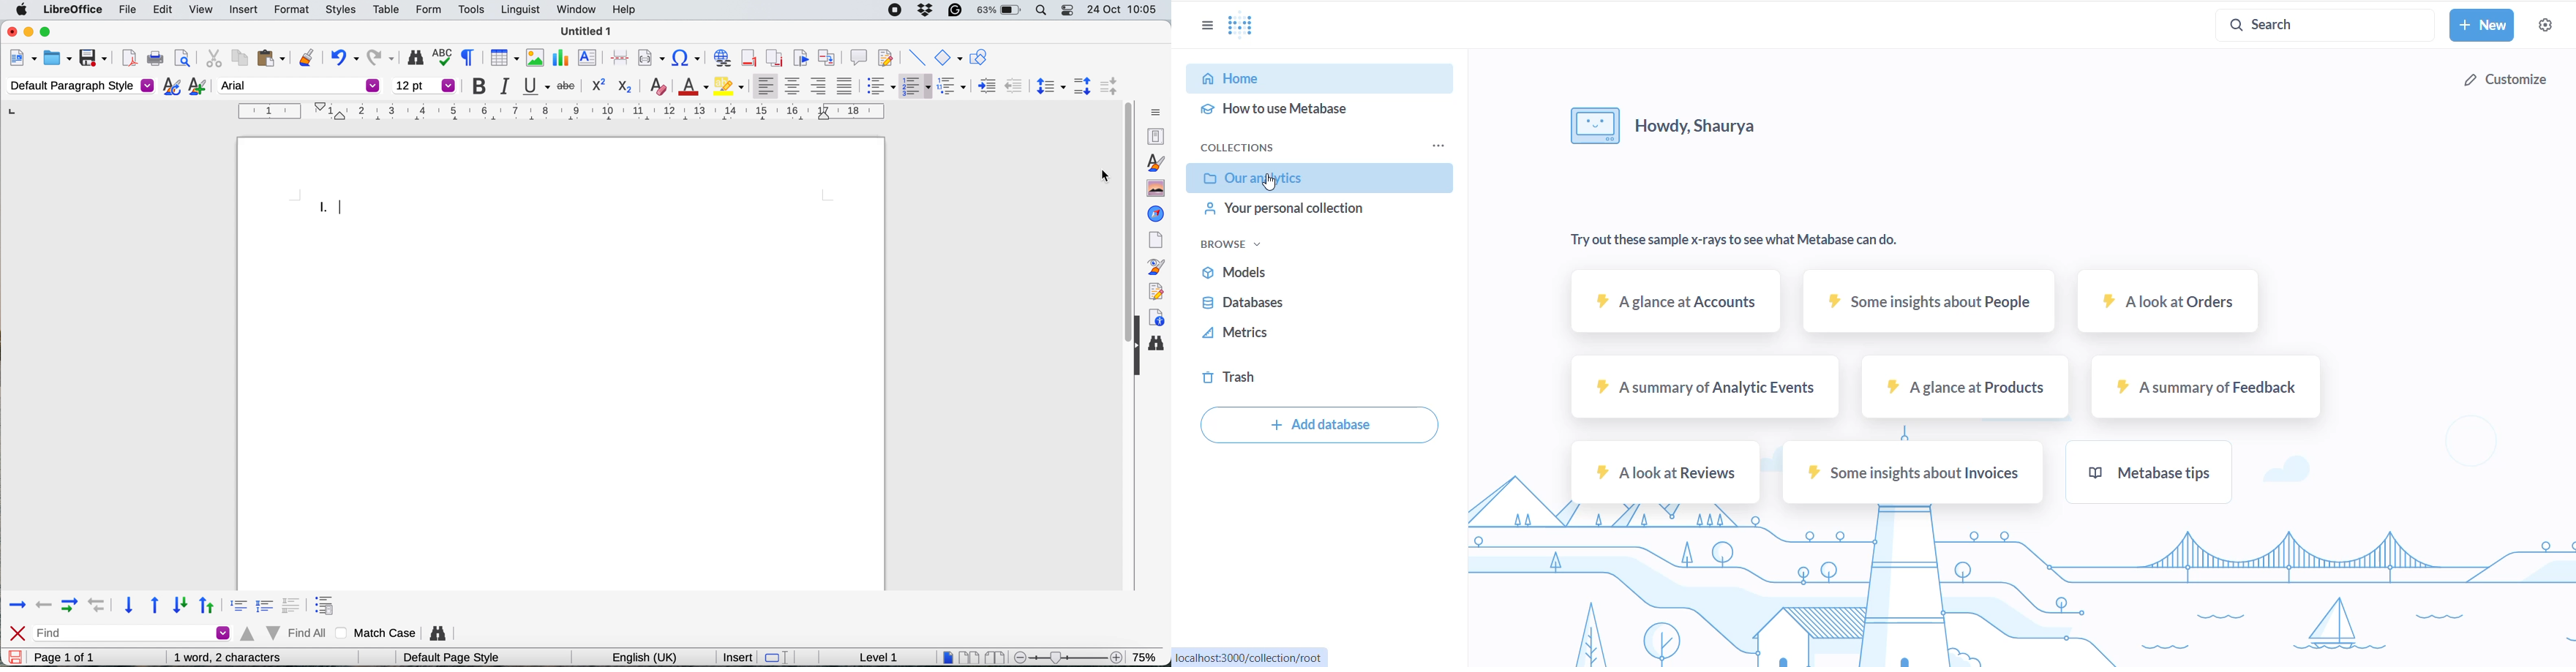  I want to click on control center, so click(1066, 10).